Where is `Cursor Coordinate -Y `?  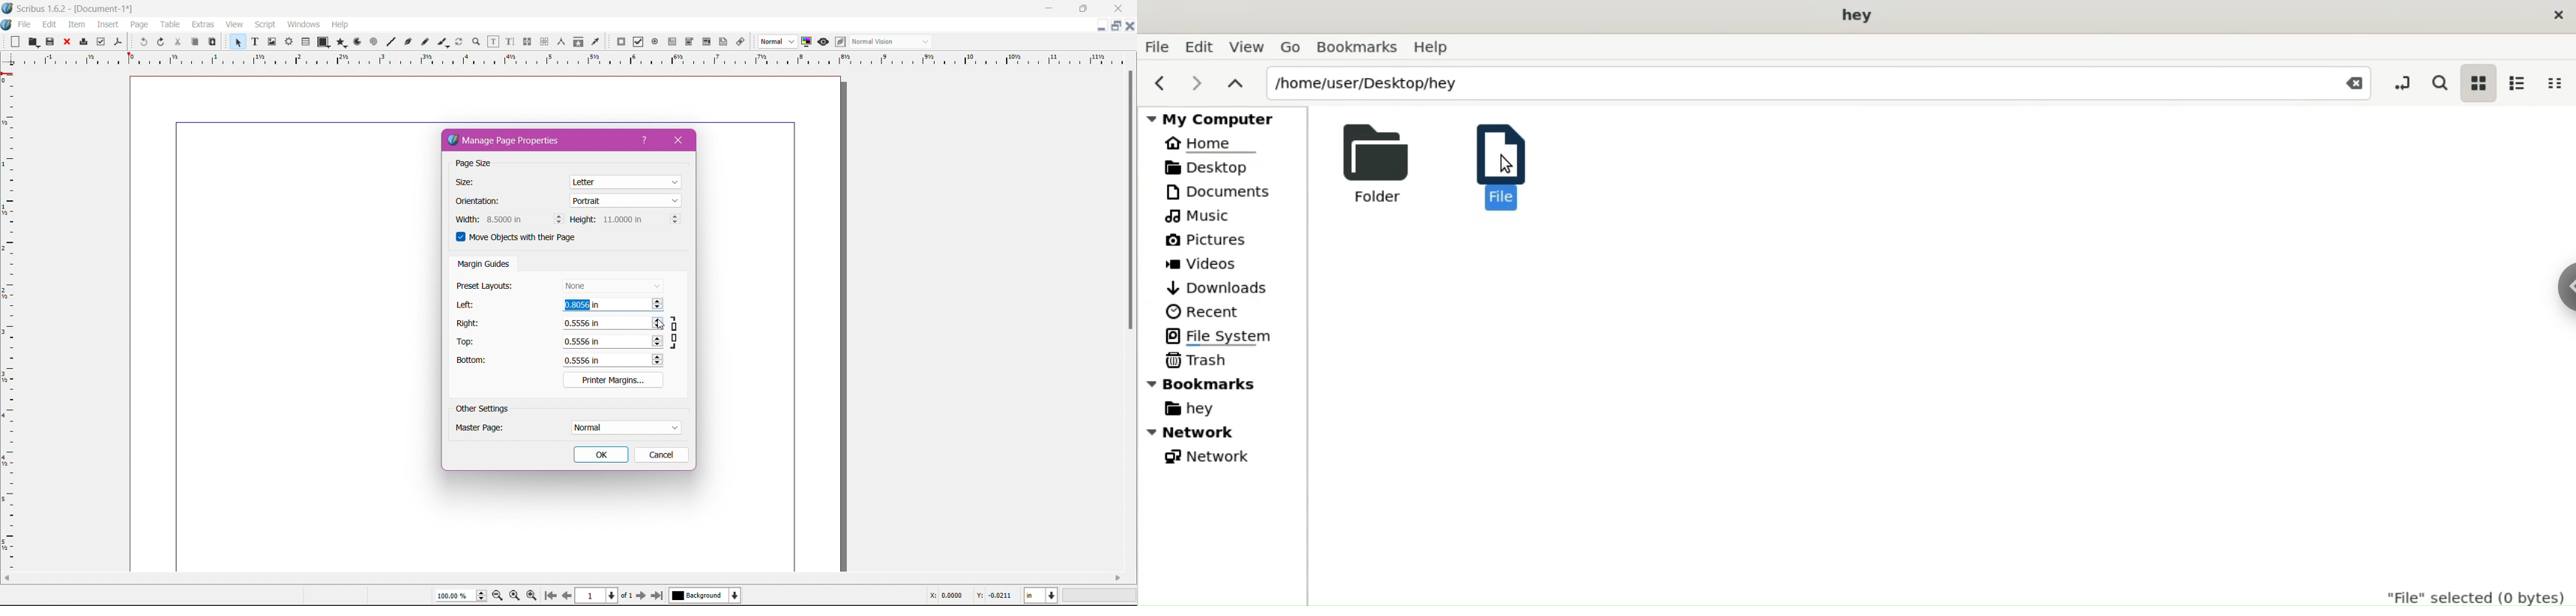
Cursor Coordinate -Y  is located at coordinates (993, 597).